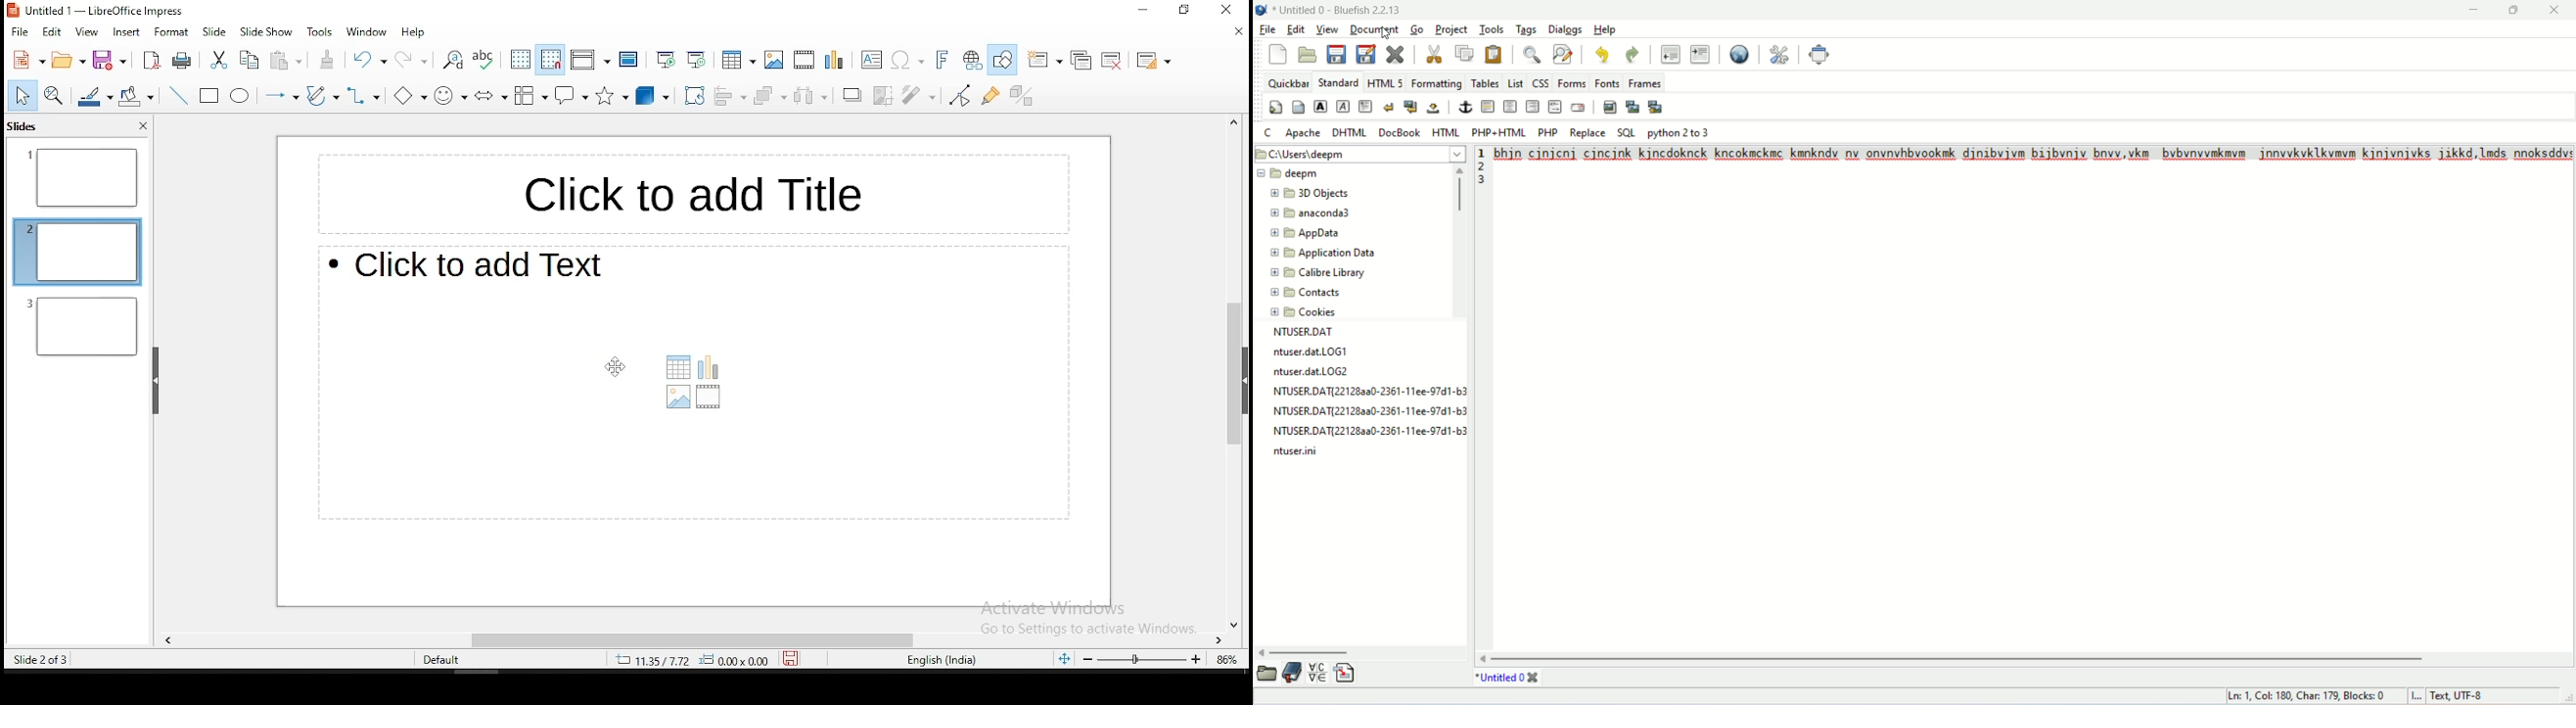 Image resolution: width=2576 pixels, height=728 pixels. I want to click on PHP+HTML, so click(1499, 132).